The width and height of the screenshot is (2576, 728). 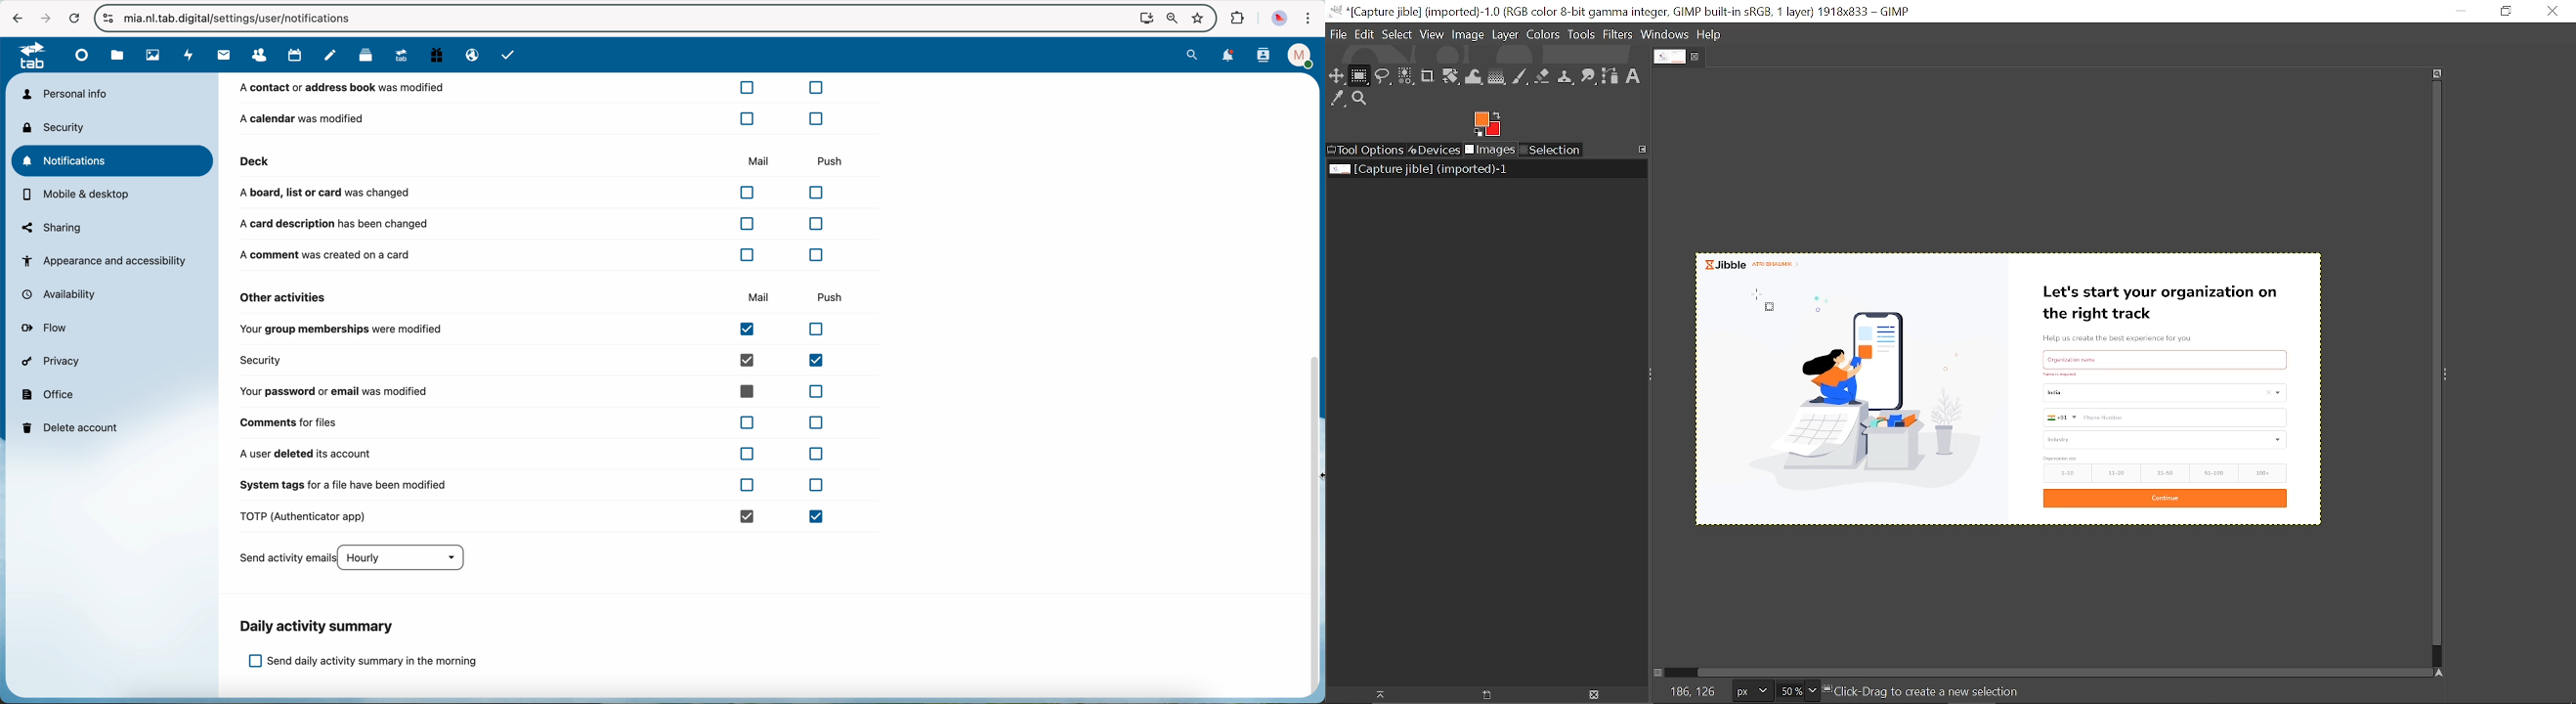 What do you see at coordinates (1169, 18) in the screenshot?
I see `zoom out` at bounding box center [1169, 18].